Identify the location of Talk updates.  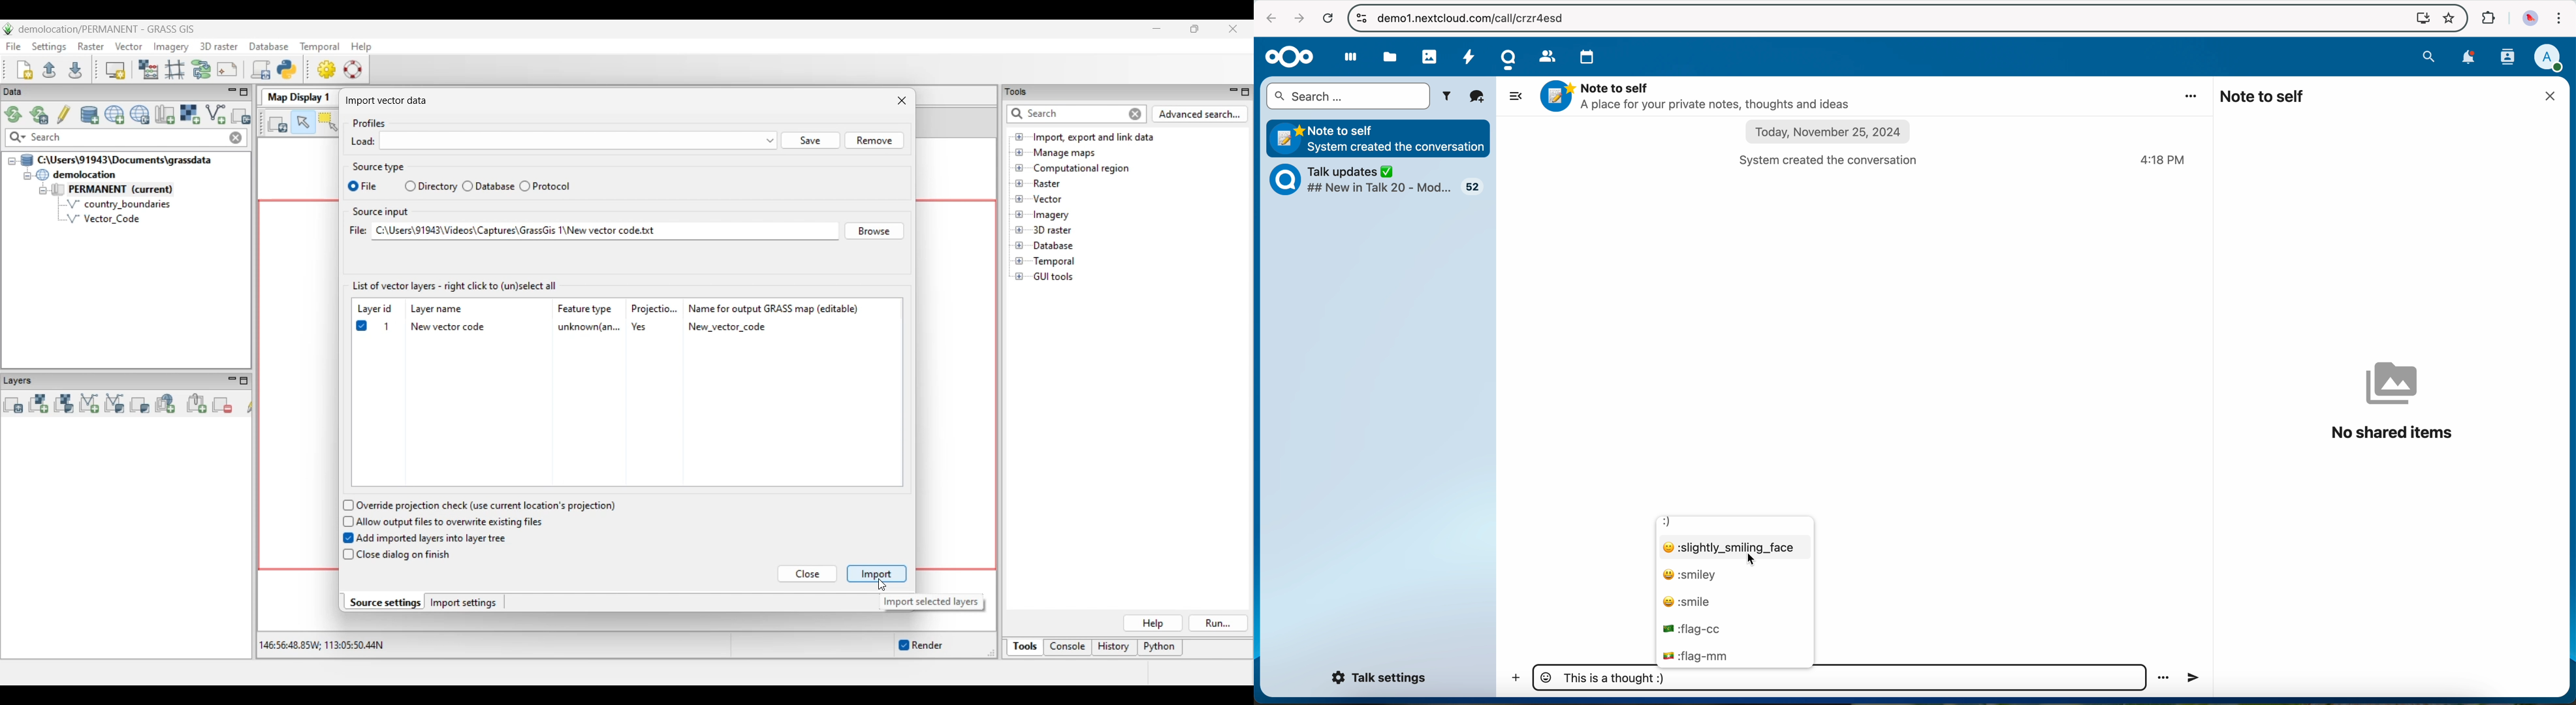
(1383, 182).